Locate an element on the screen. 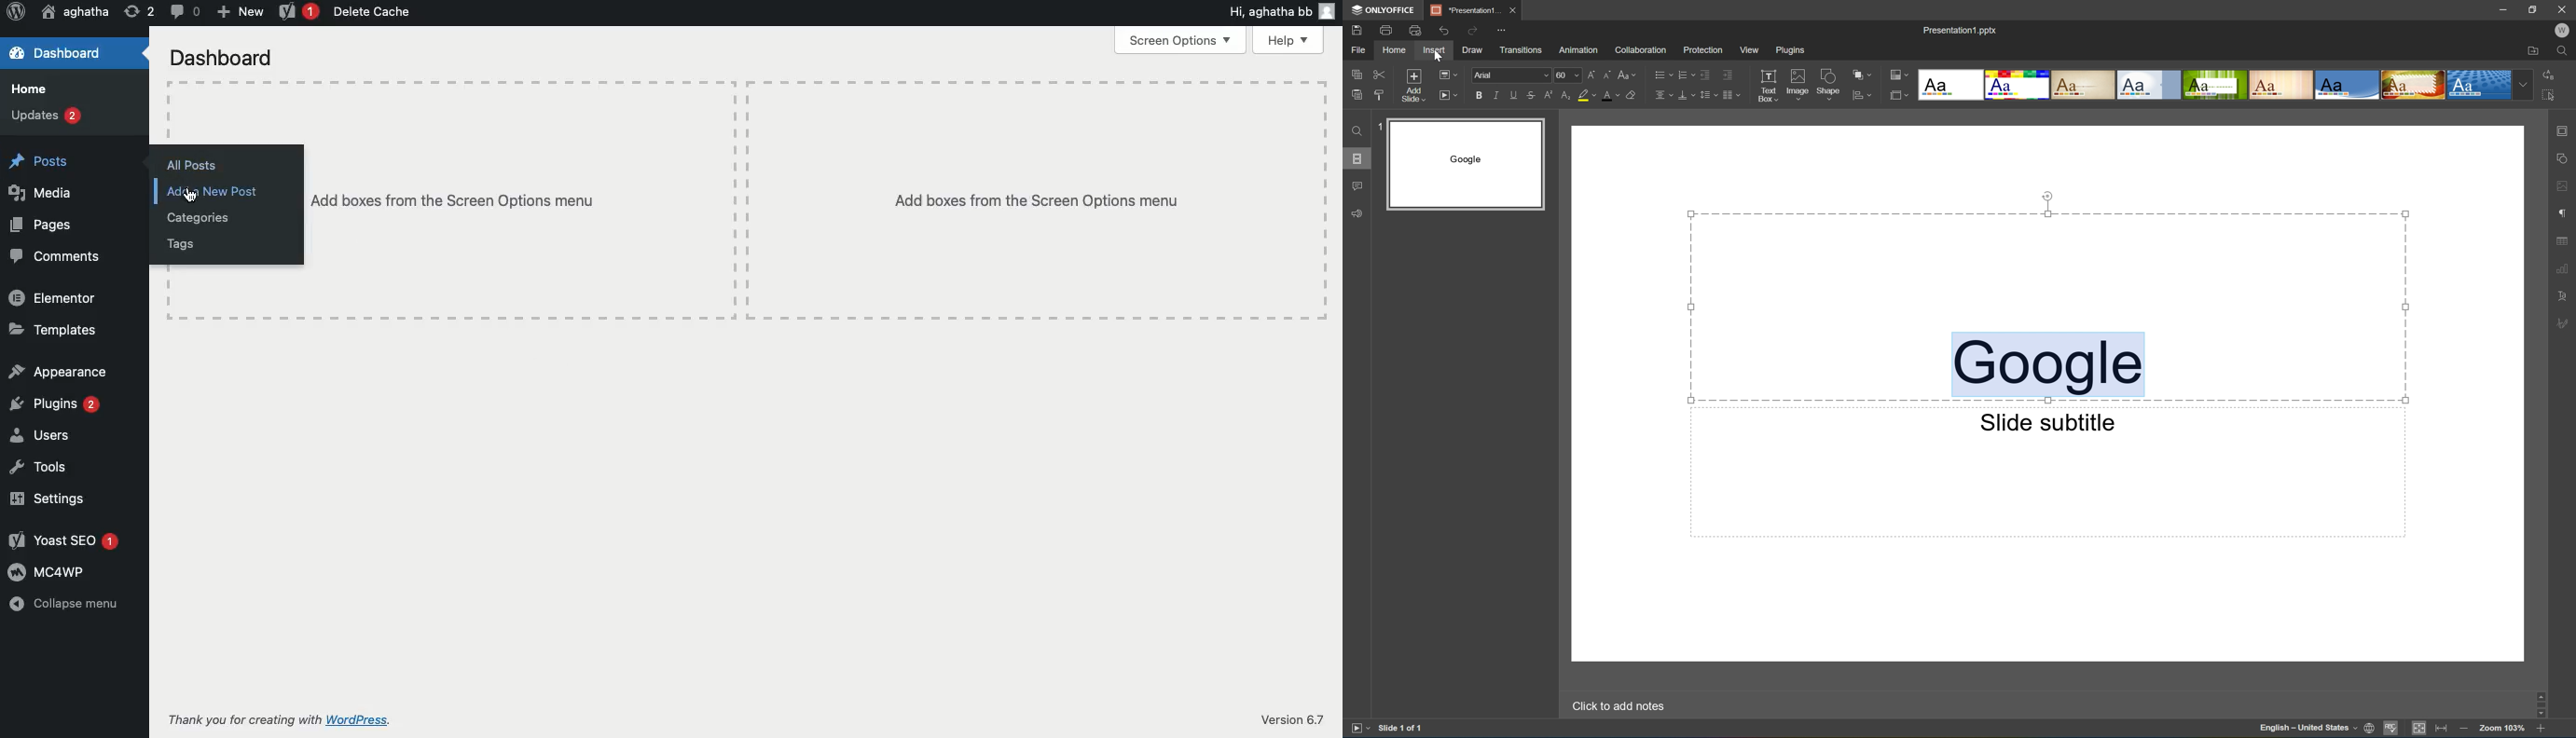  Zoom 103% is located at coordinates (2504, 727).